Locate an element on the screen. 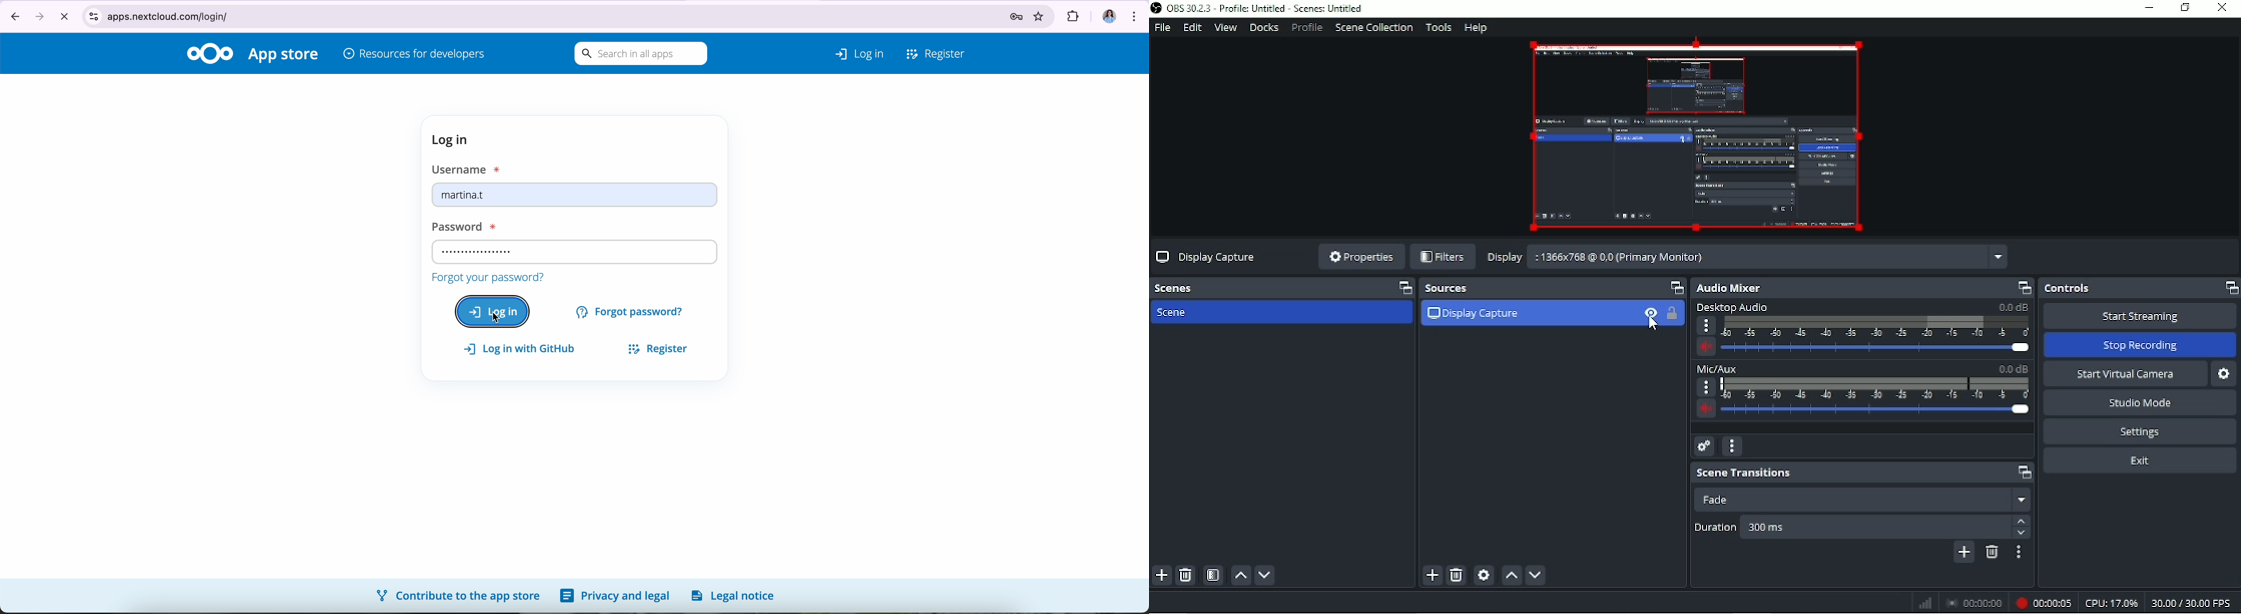 The height and width of the screenshot is (616, 2268). register is located at coordinates (937, 52).